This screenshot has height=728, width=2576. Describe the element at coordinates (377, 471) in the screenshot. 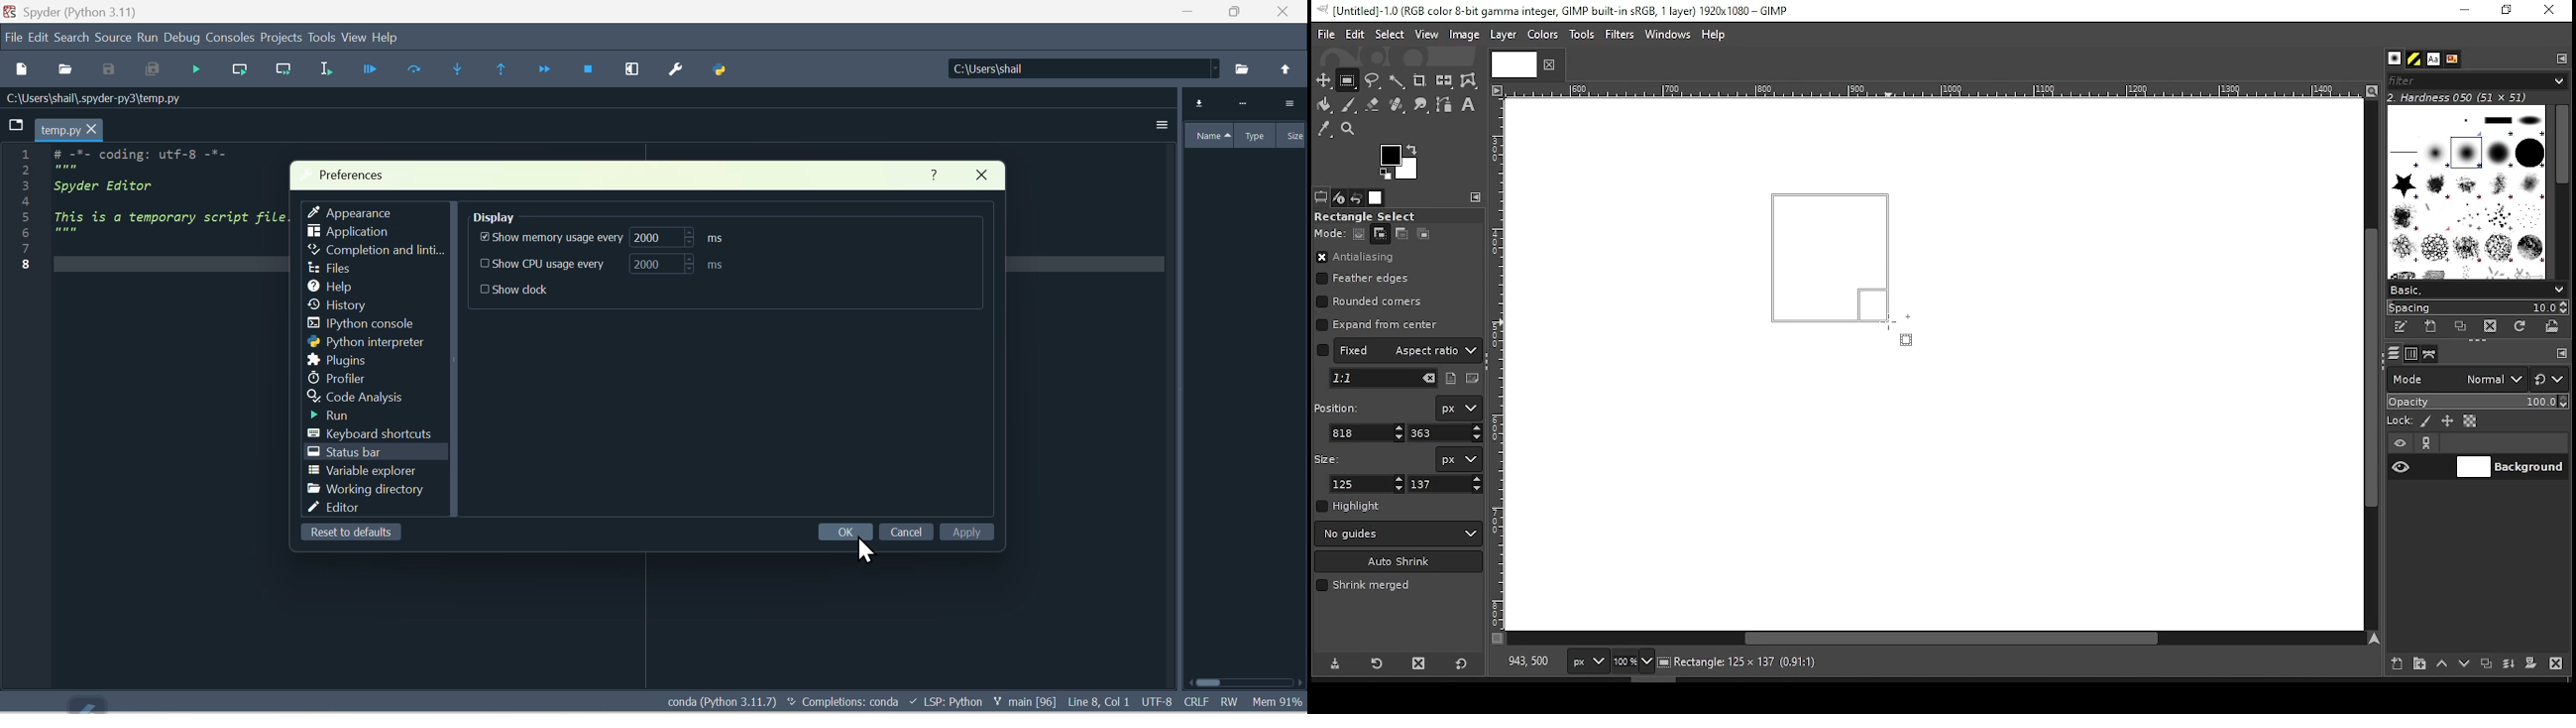

I see `Variable explorer` at that location.